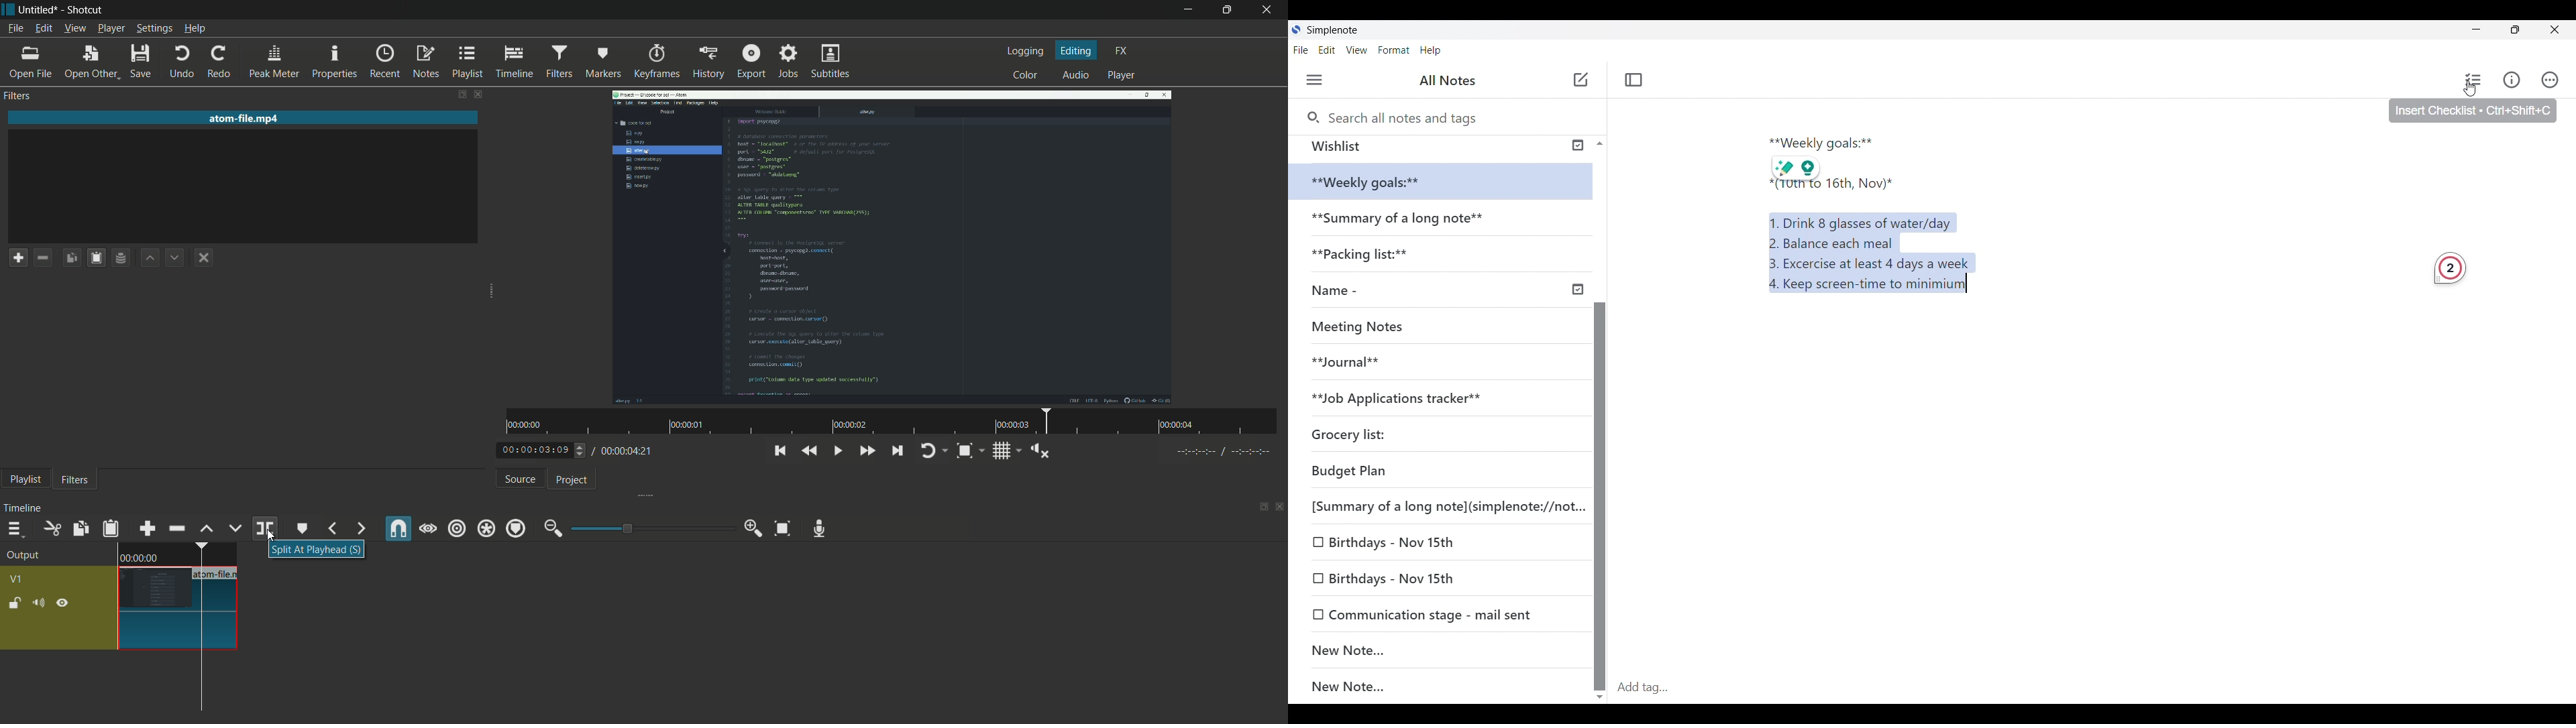 This screenshot has width=2576, height=728. I want to click on toggle play or pause, so click(838, 451).